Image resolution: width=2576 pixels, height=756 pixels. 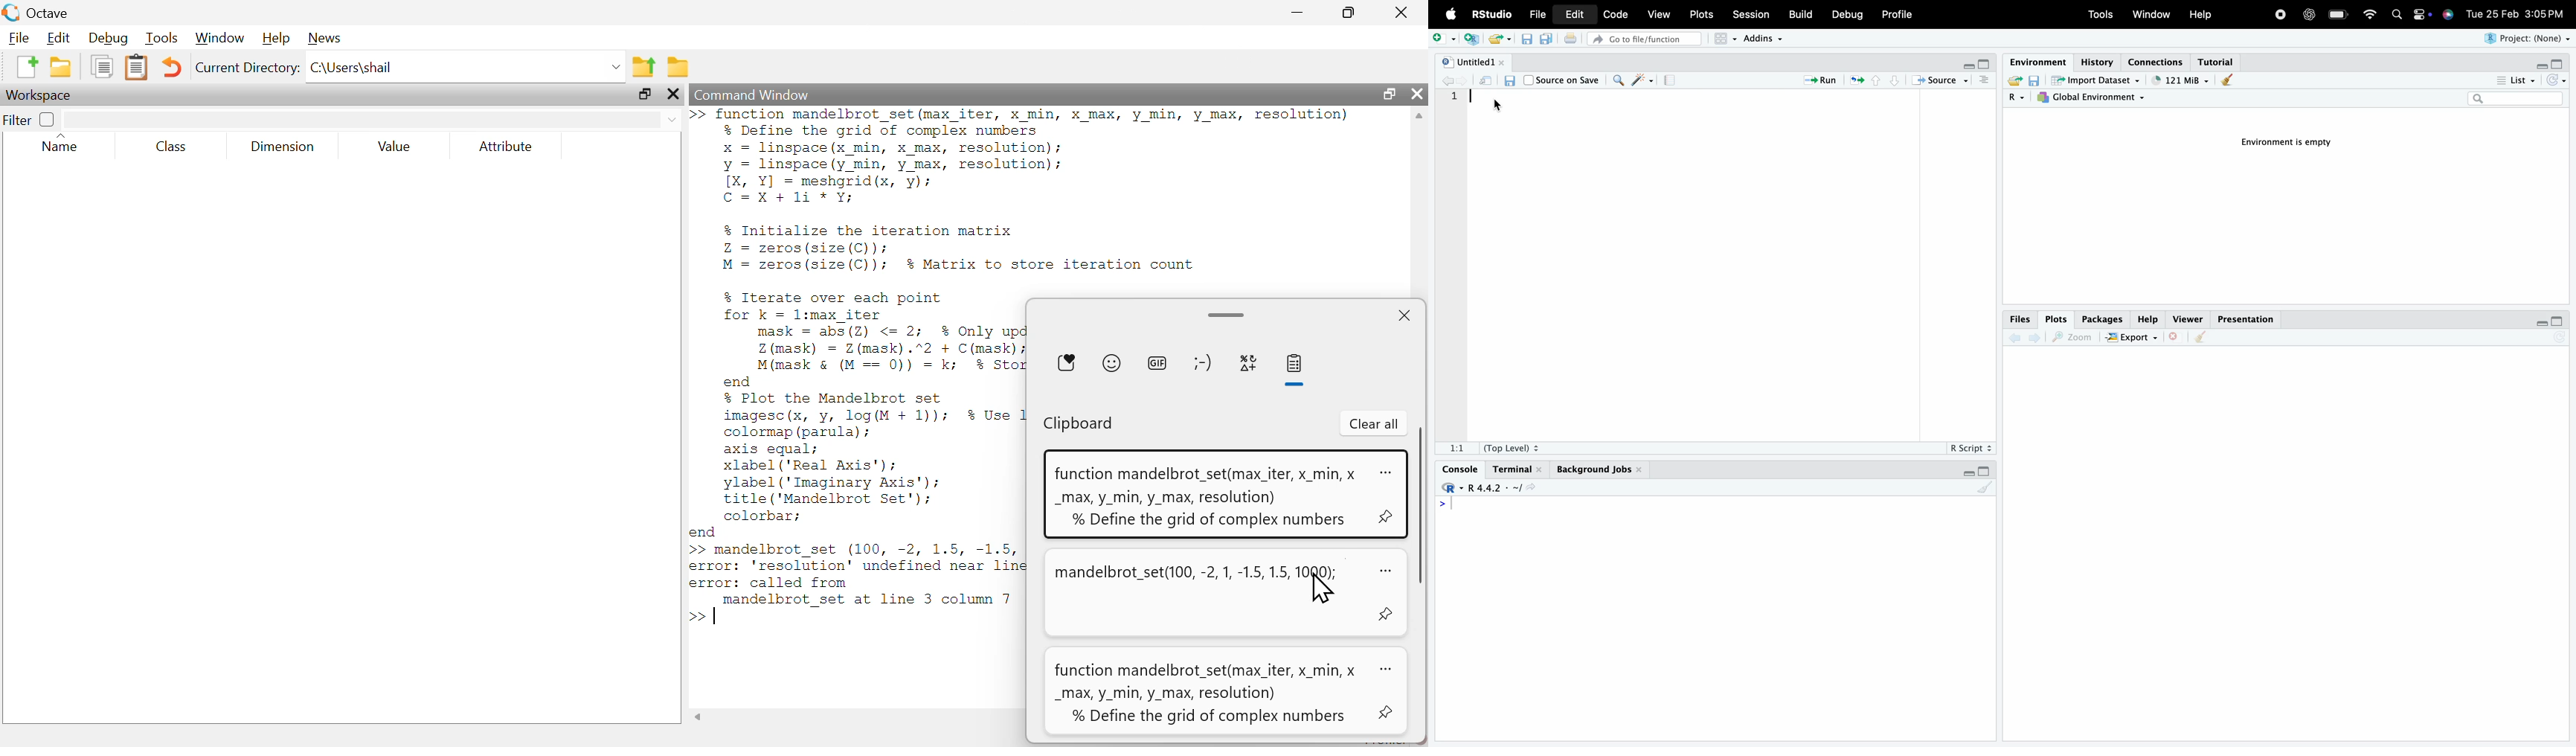 I want to click on Search, so click(x=2398, y=15).